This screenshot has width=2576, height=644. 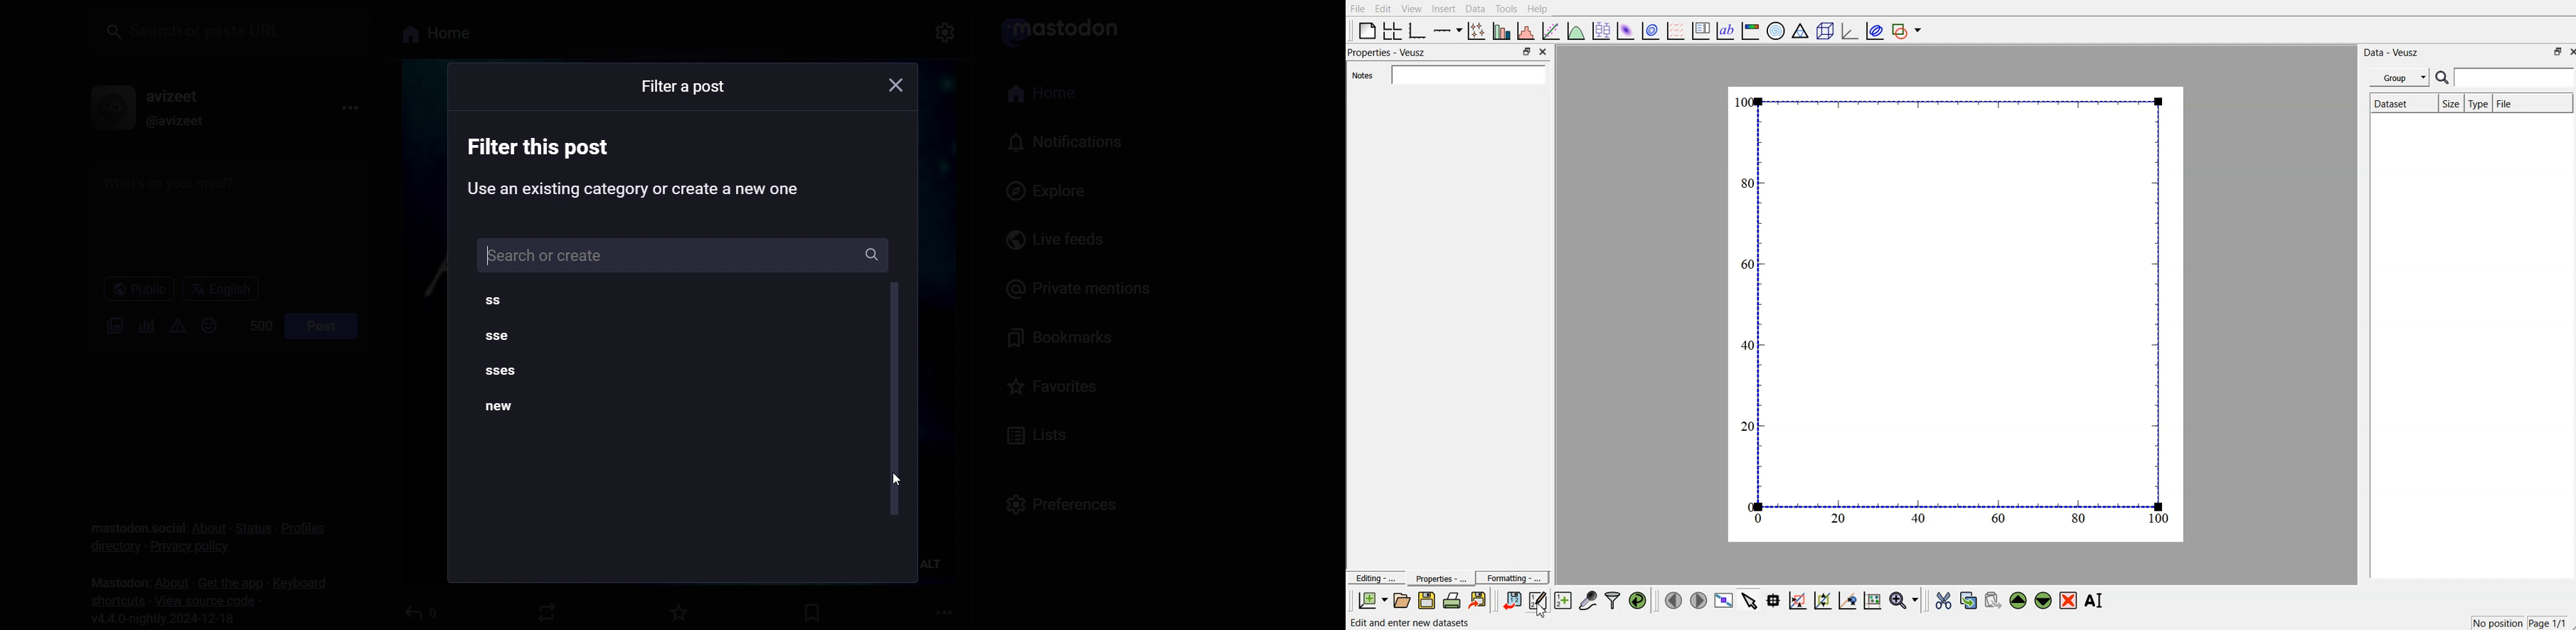 What do you see at coordinates (1825, 30) in the screenshot?
I see `3D scene` at bounding box center [1825, 30].